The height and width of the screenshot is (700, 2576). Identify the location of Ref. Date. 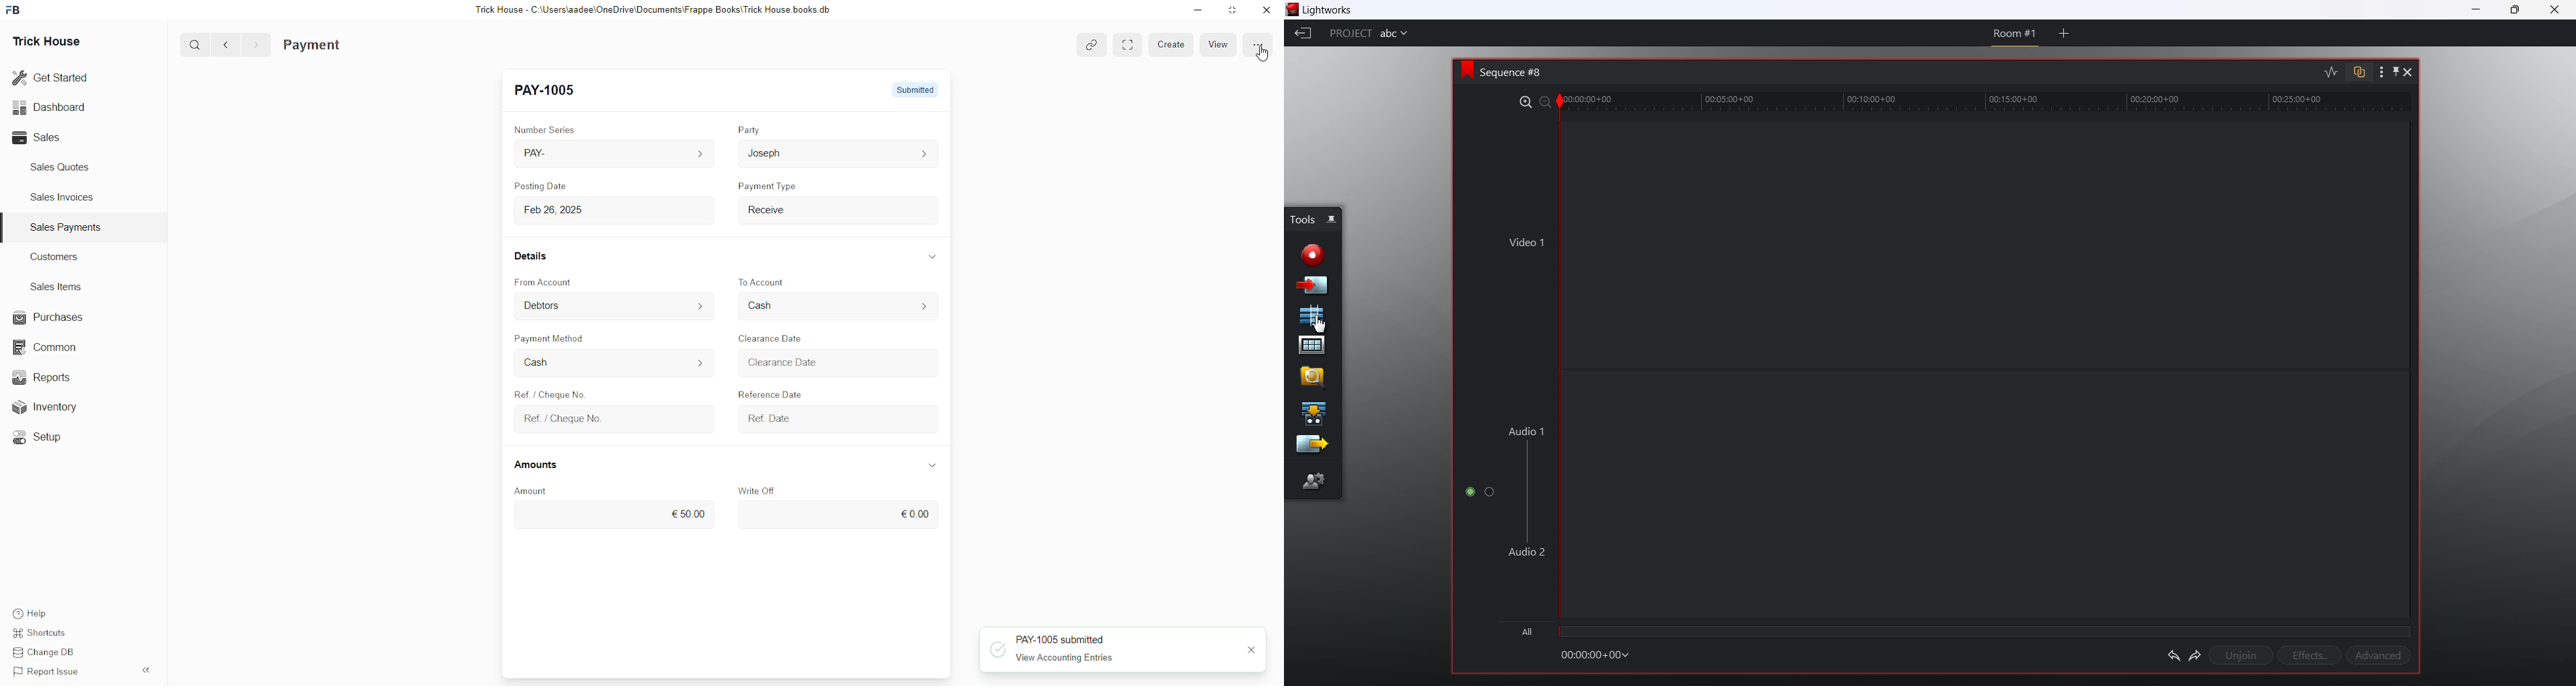
(835, 419).